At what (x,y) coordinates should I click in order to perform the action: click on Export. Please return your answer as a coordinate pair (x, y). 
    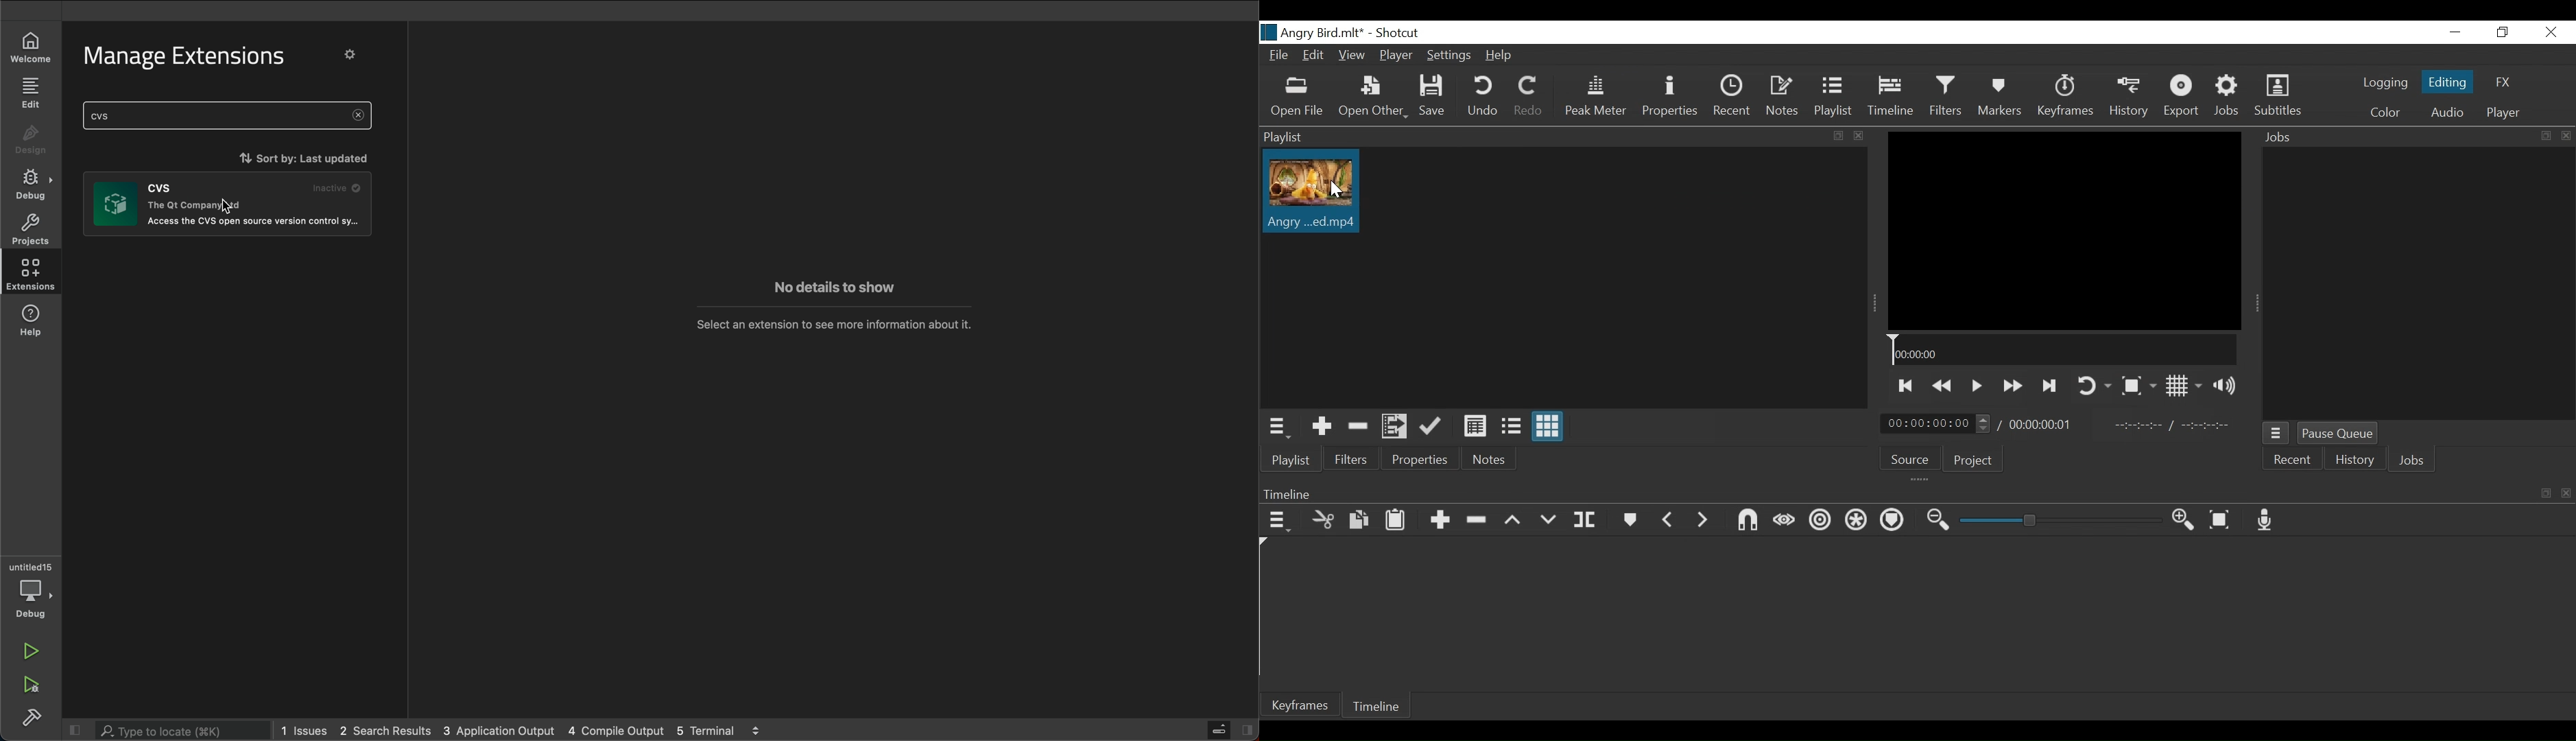
    Looking at the image, I should click on (2182, 96).